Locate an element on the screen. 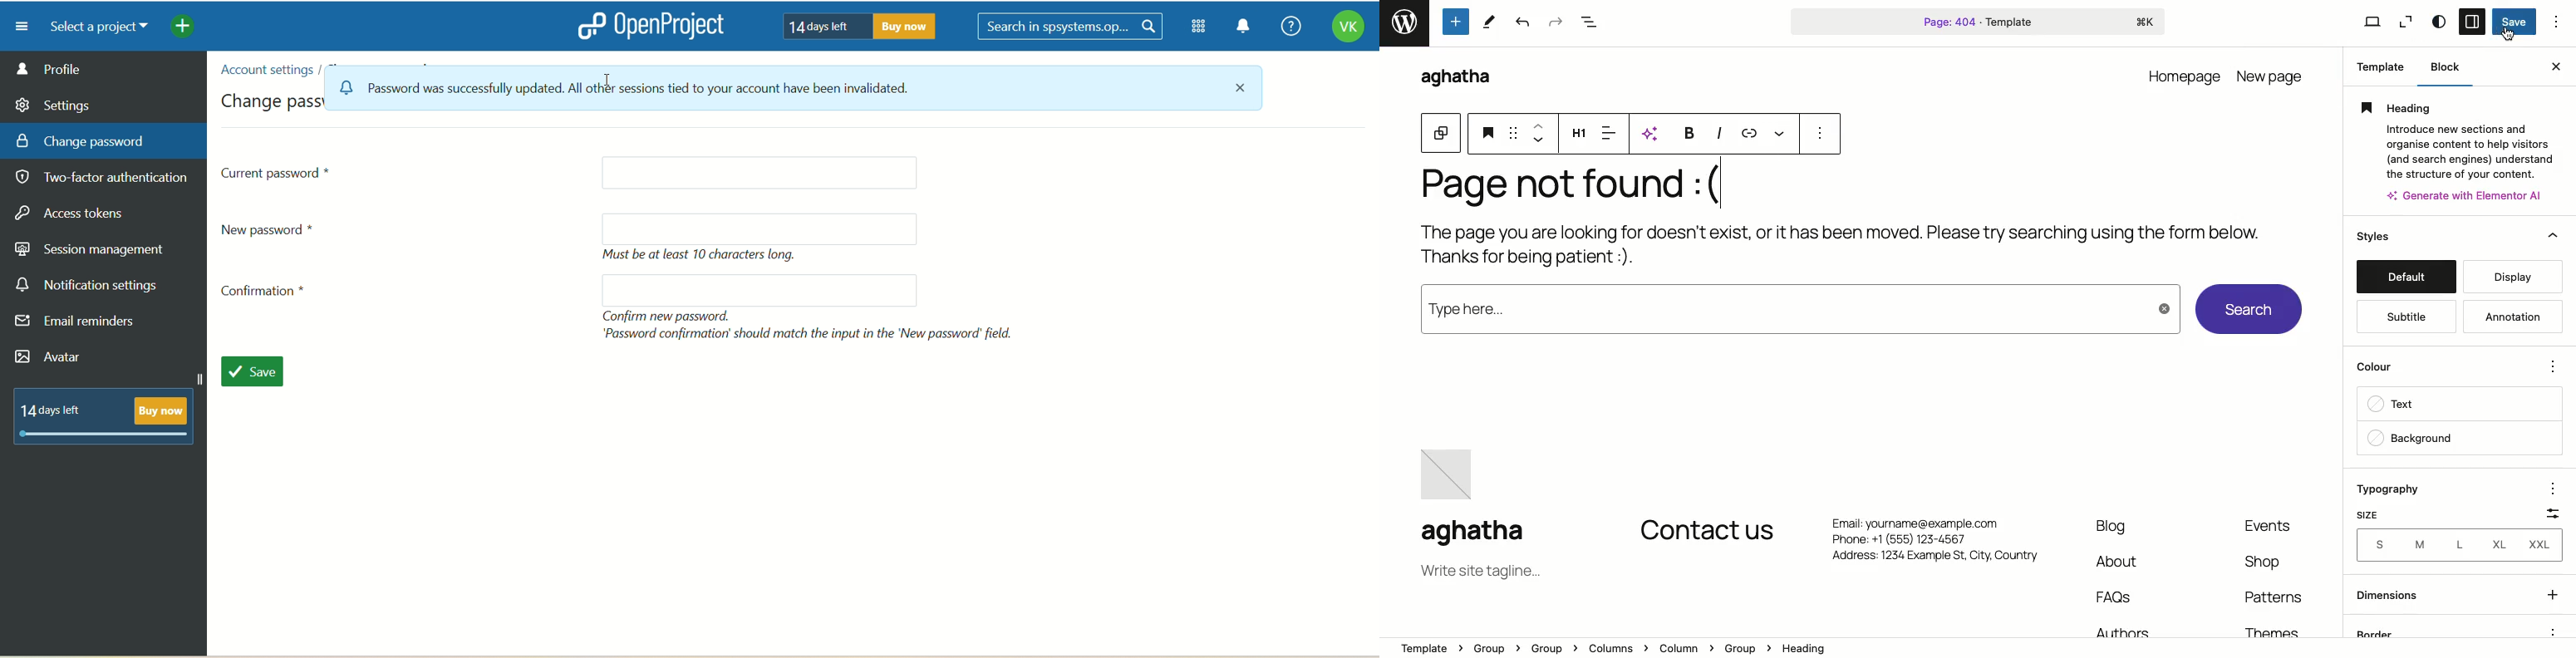  Align is located at coordinates (1608, 132).